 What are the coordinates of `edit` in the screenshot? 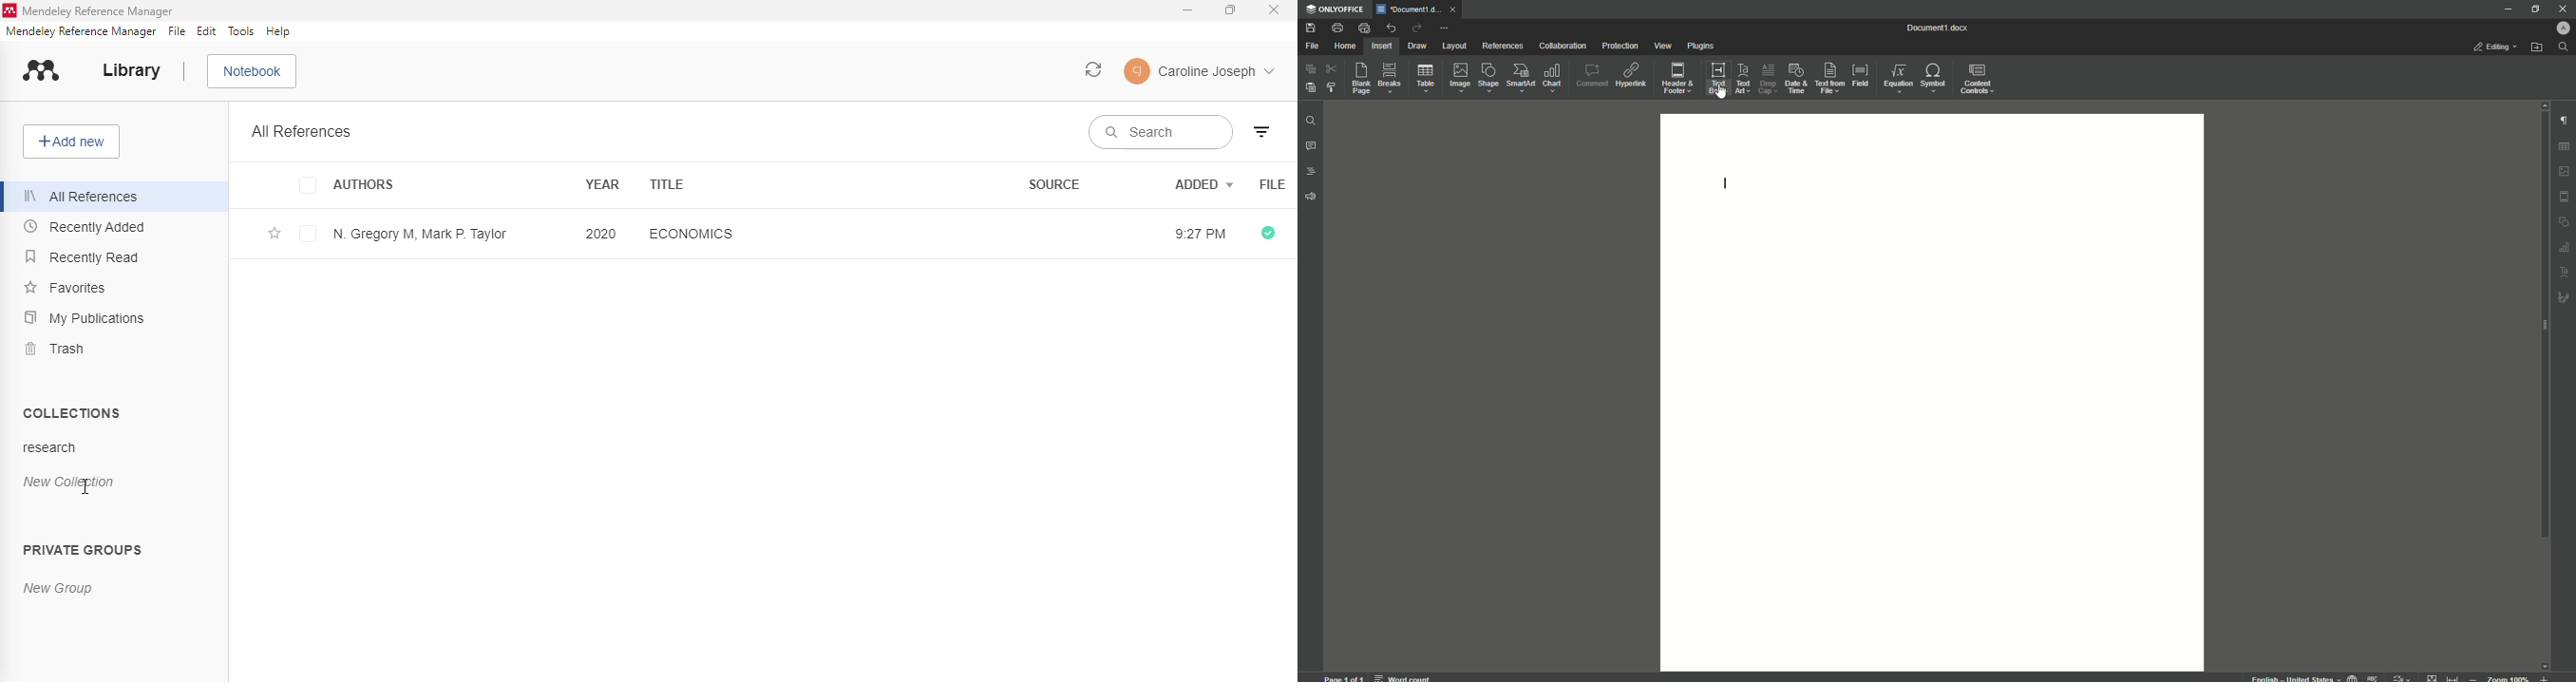 It's located at (208, 32).